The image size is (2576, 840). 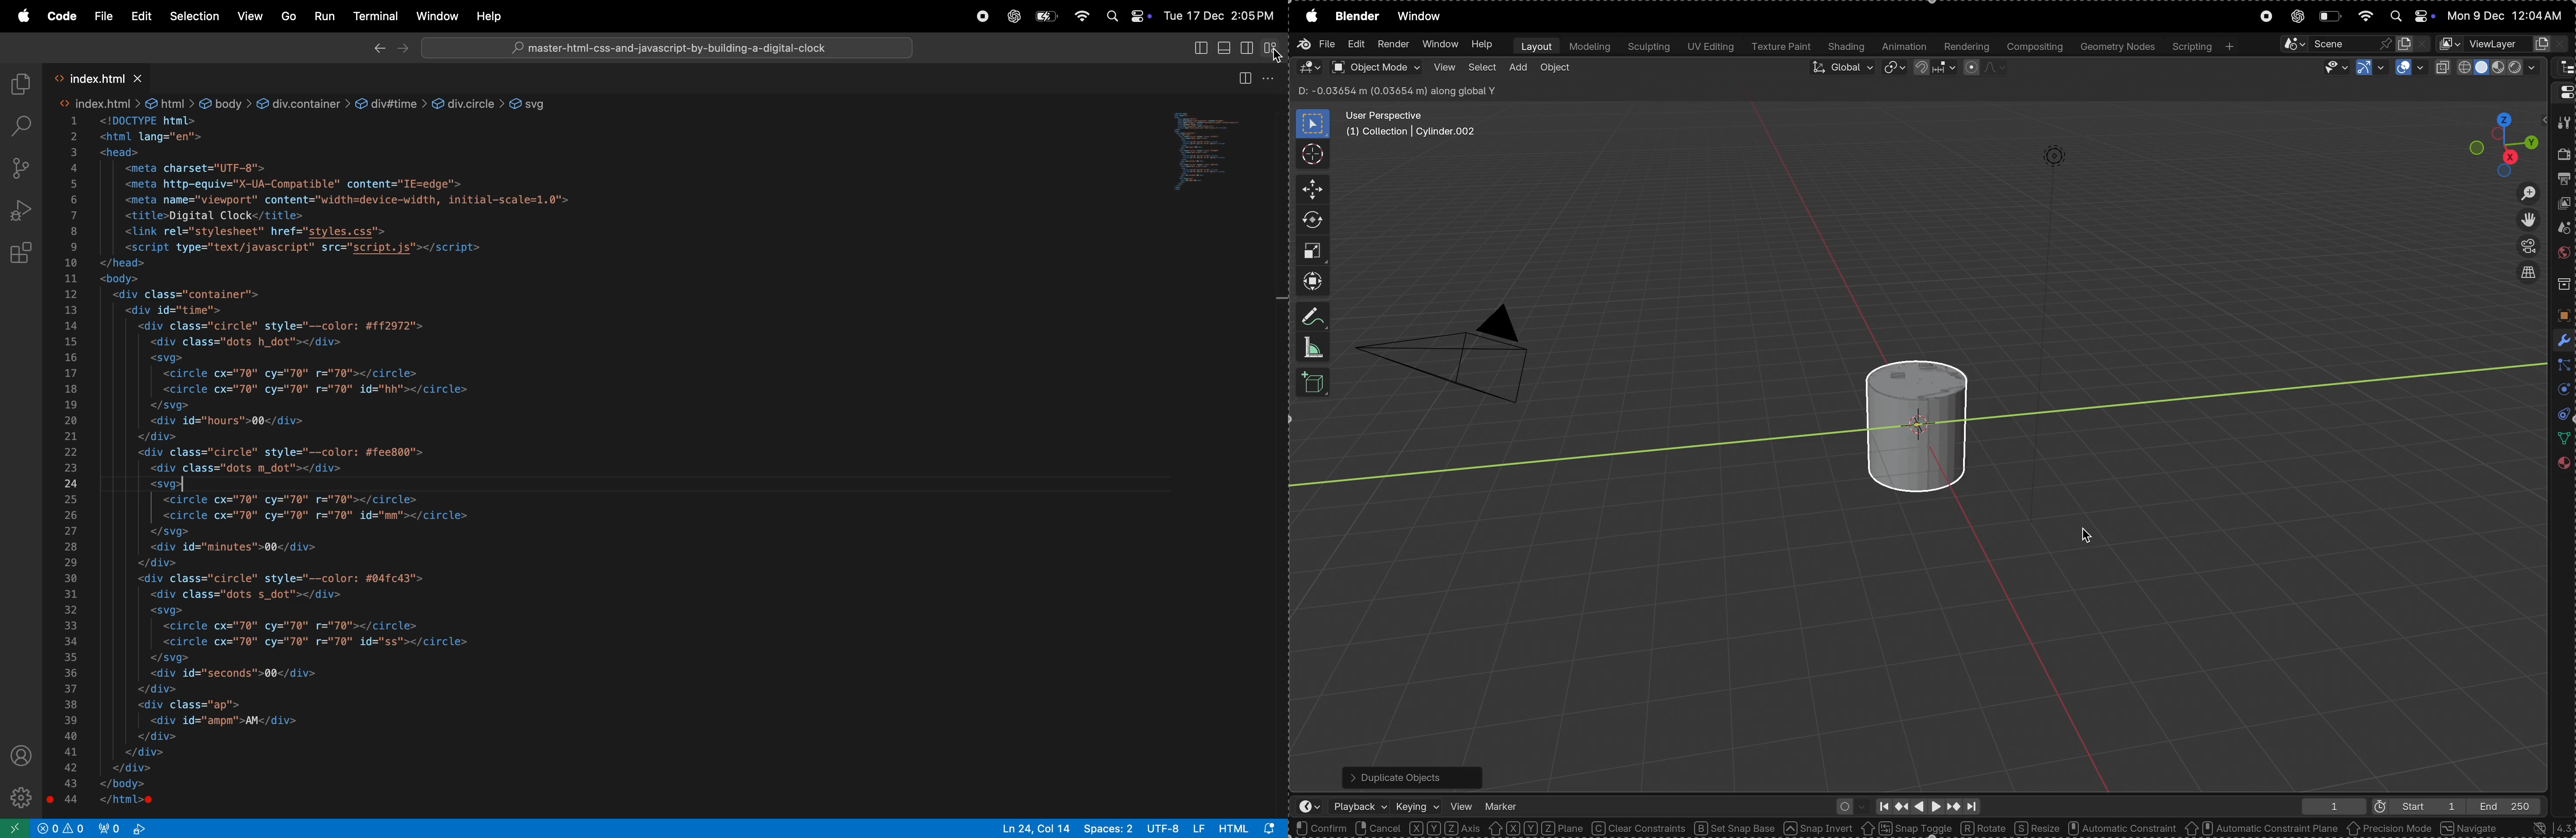 What do you see at coordinates (2544, 828) in the screenshot?
I see `version` at bounding box center [2544, 828].